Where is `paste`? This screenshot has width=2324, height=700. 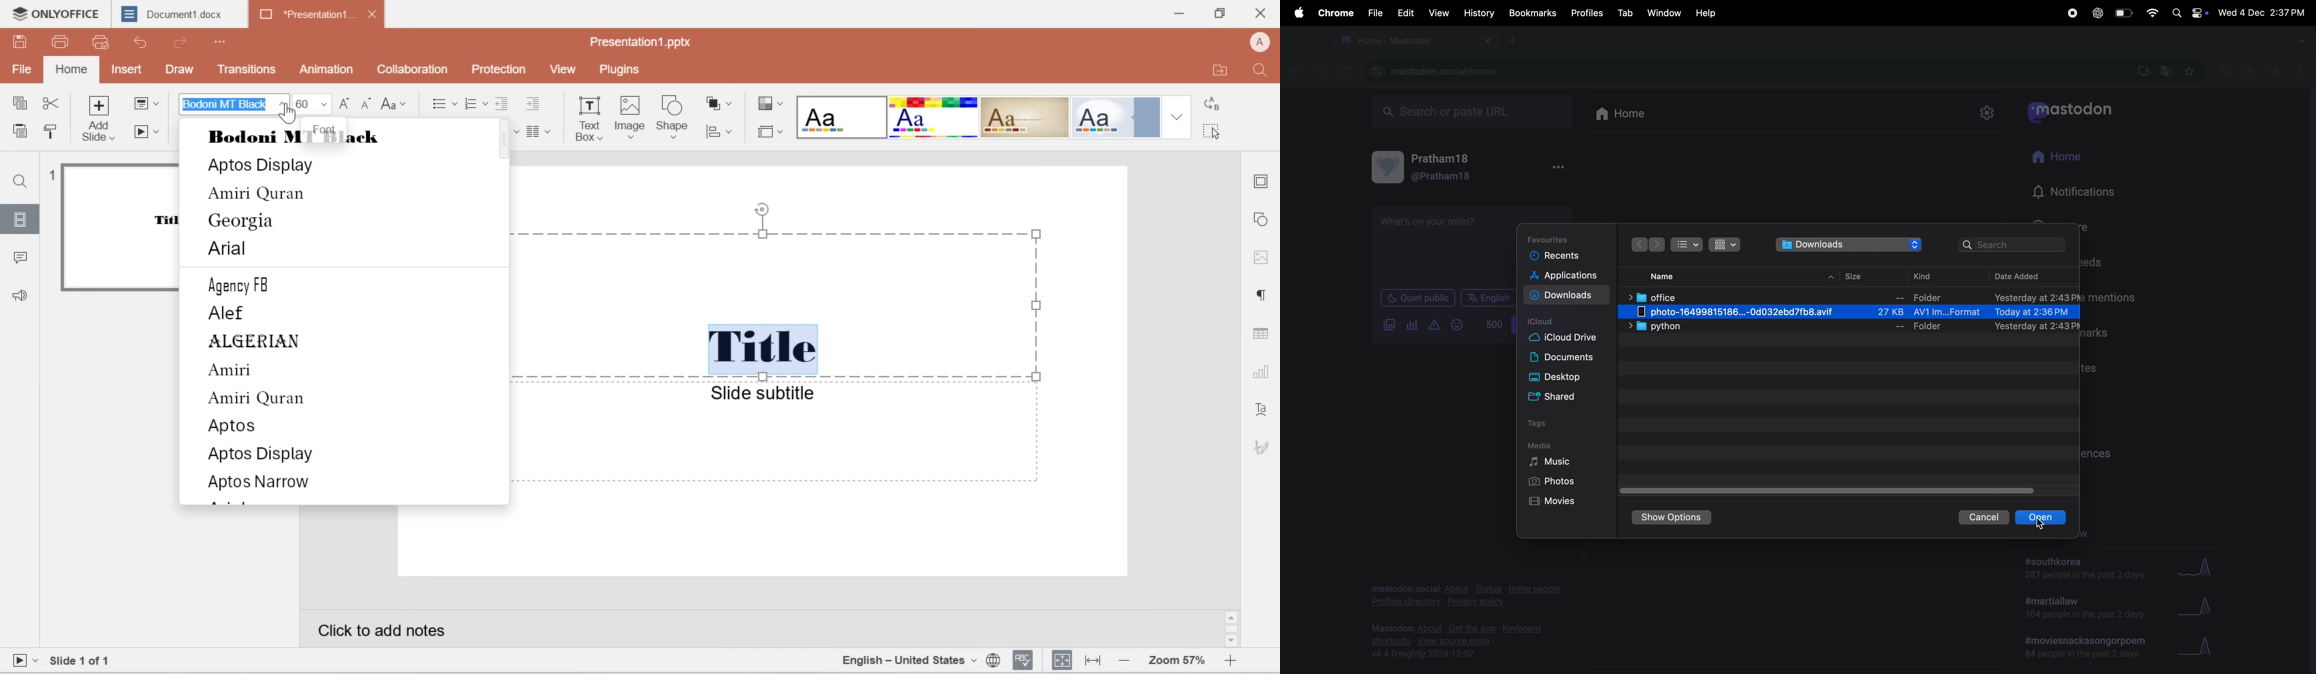 paste is located at coordinates (21, 132).